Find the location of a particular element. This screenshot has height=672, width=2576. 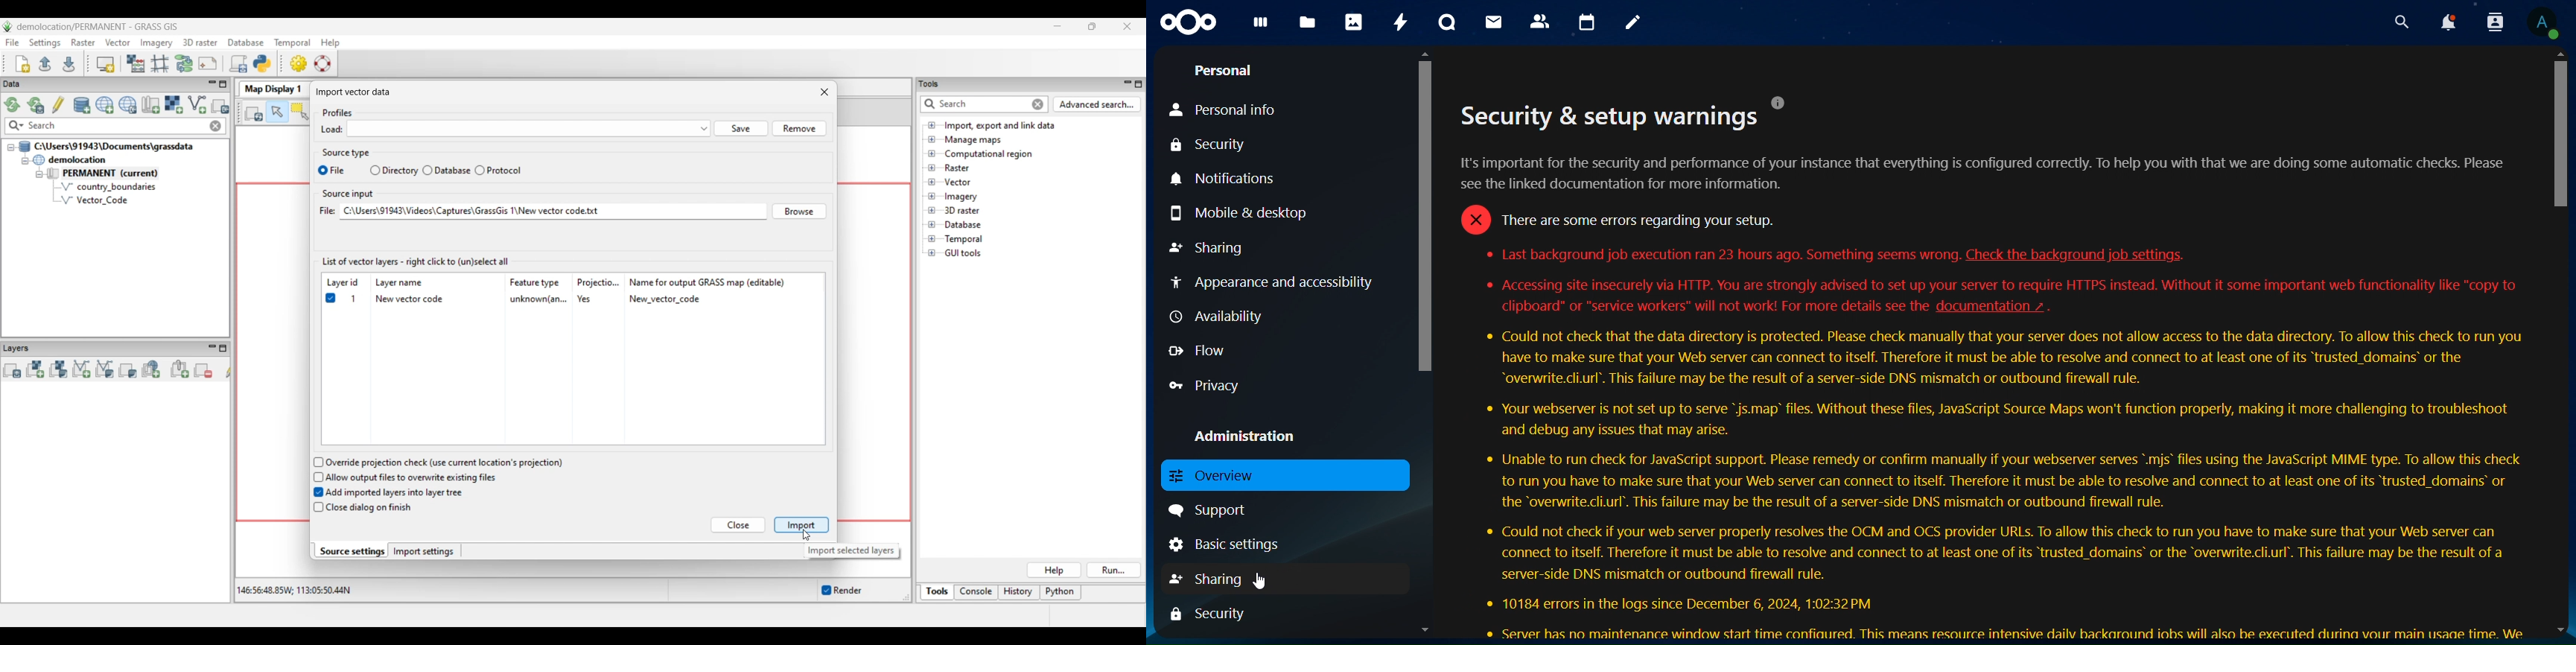

icon is located at coordinates (1186, 24).